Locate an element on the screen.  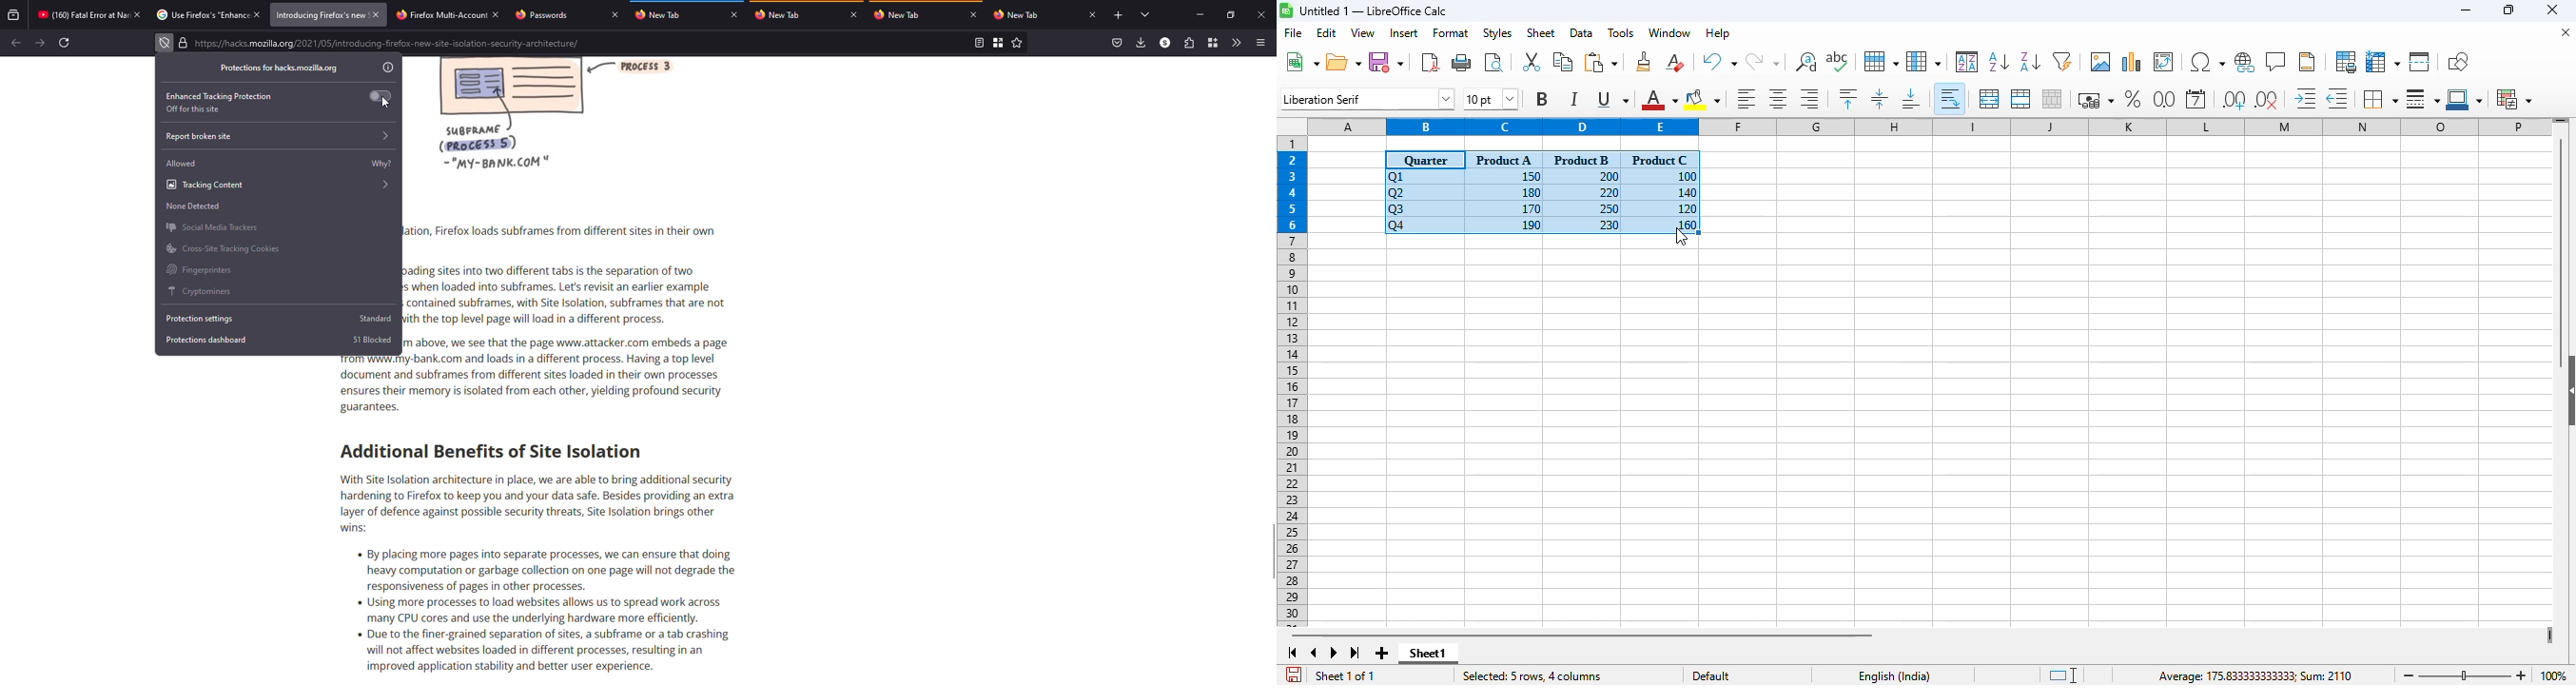
new is located at coordinates (1301, 61).